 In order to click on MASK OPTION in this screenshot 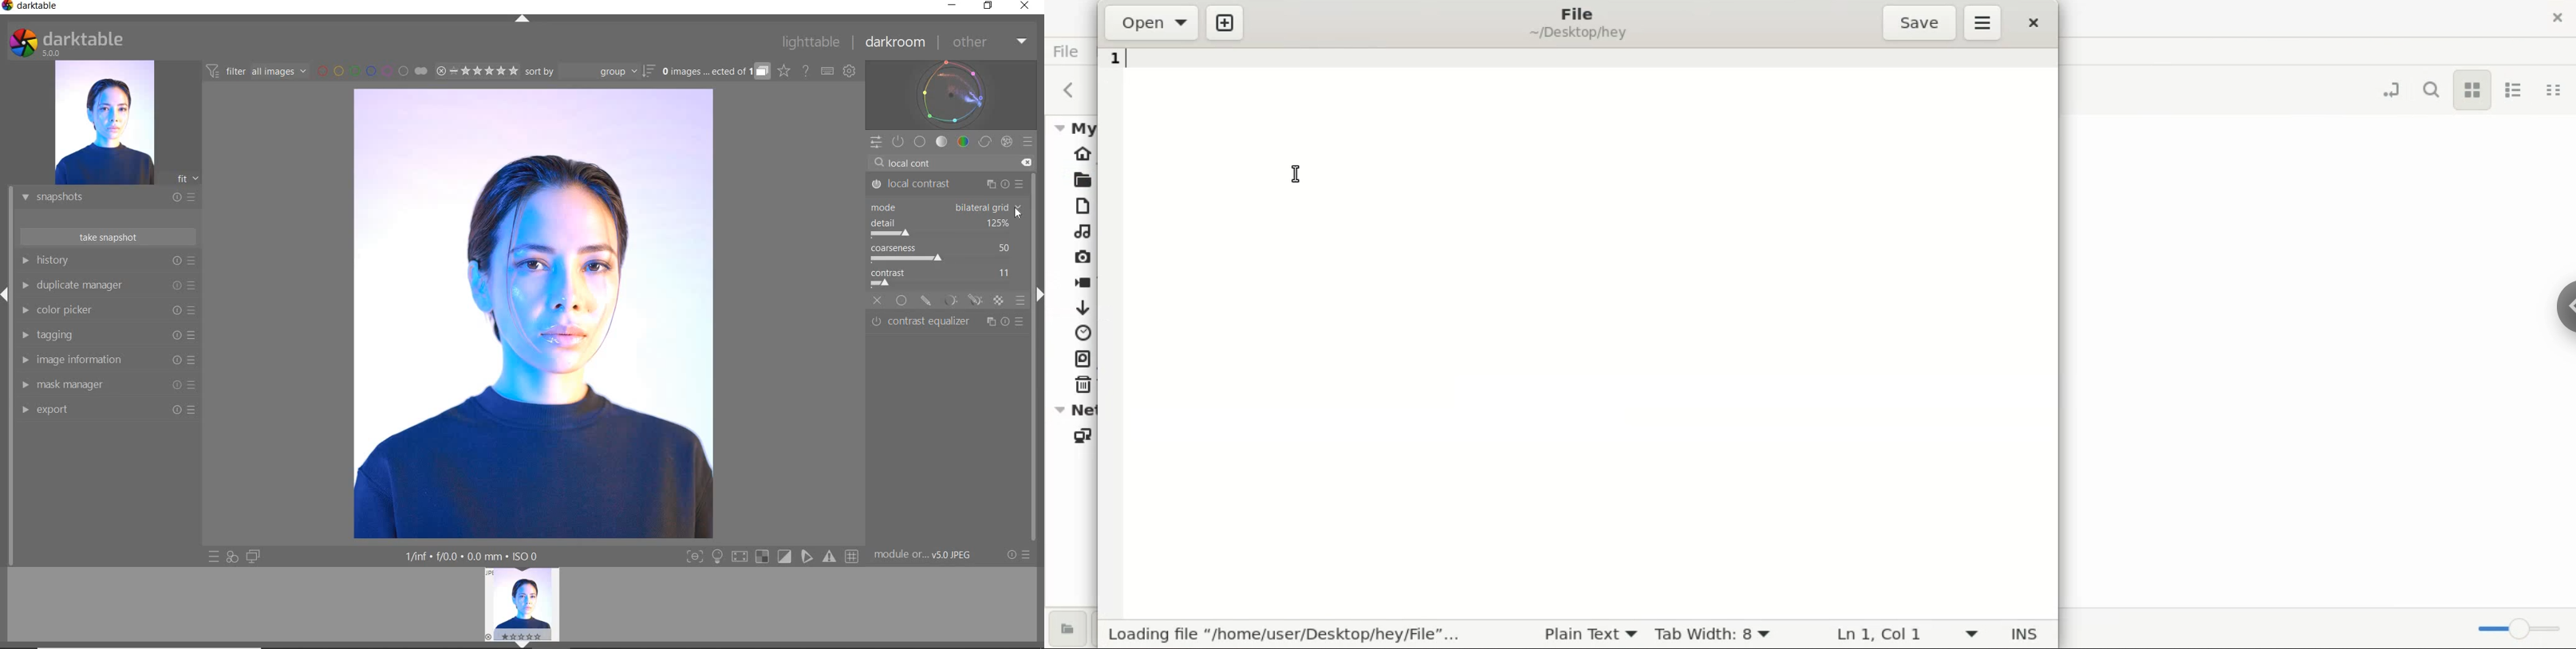, I will do `click(926, 301)`.